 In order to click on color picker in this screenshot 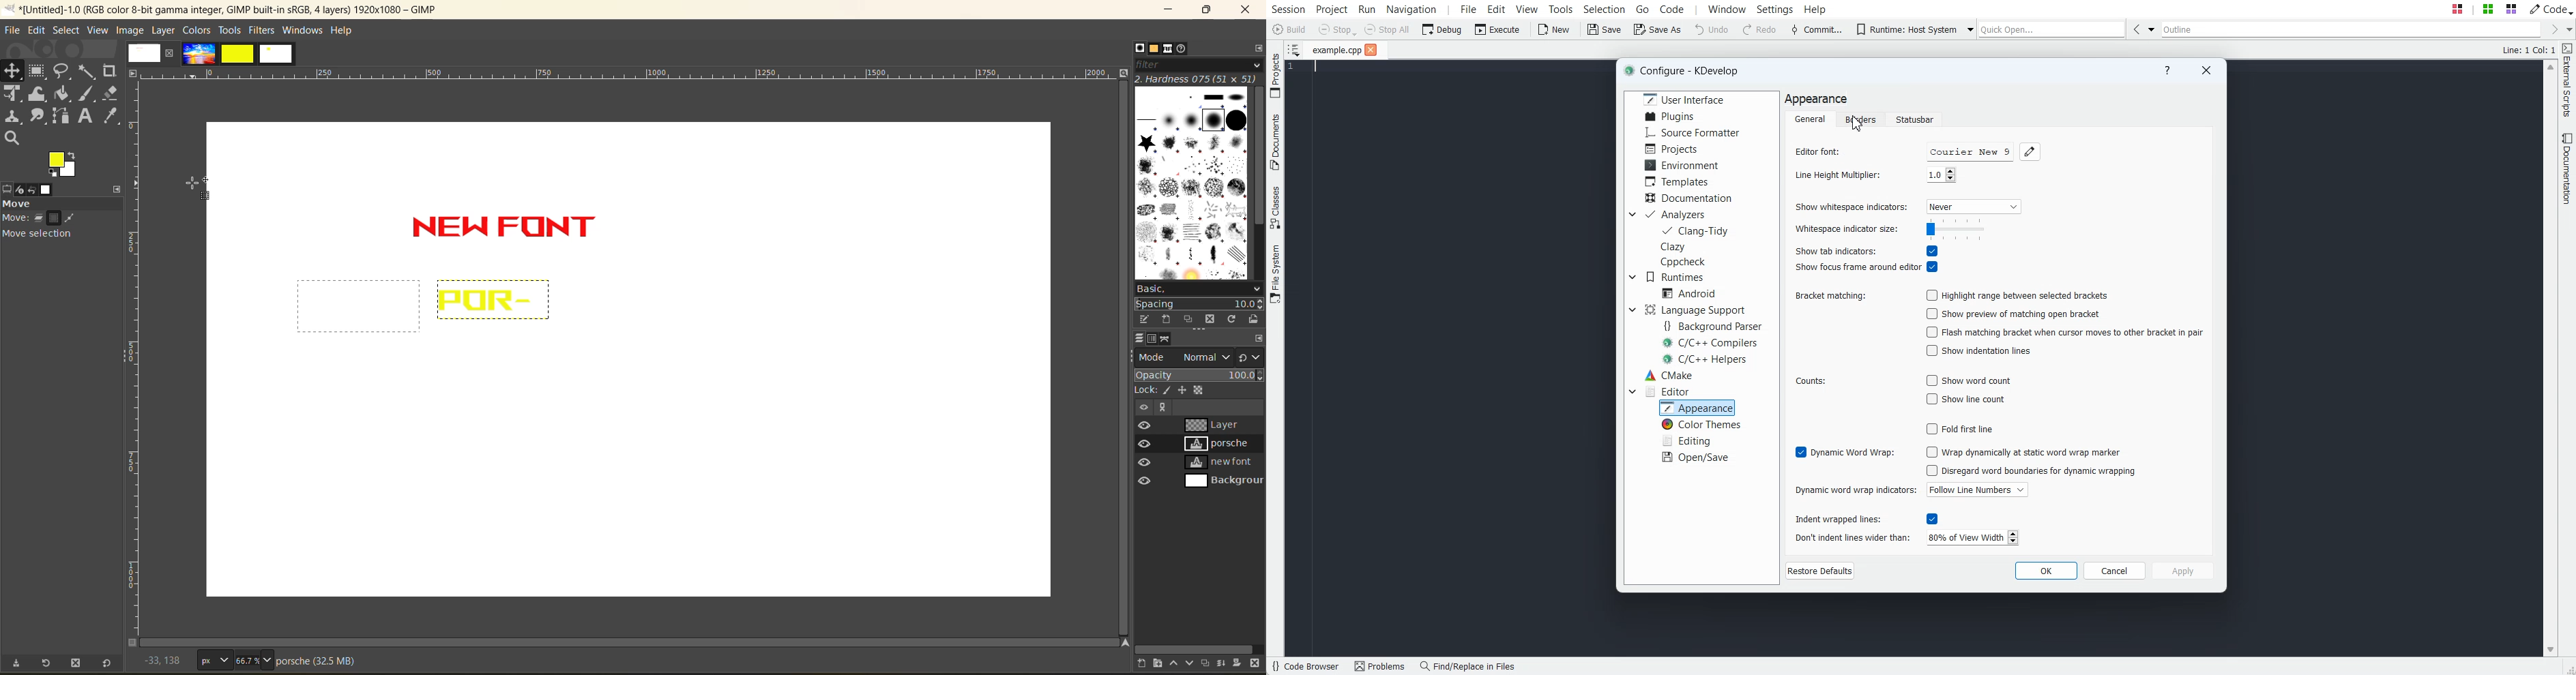, I will do `click(111, 116)`.